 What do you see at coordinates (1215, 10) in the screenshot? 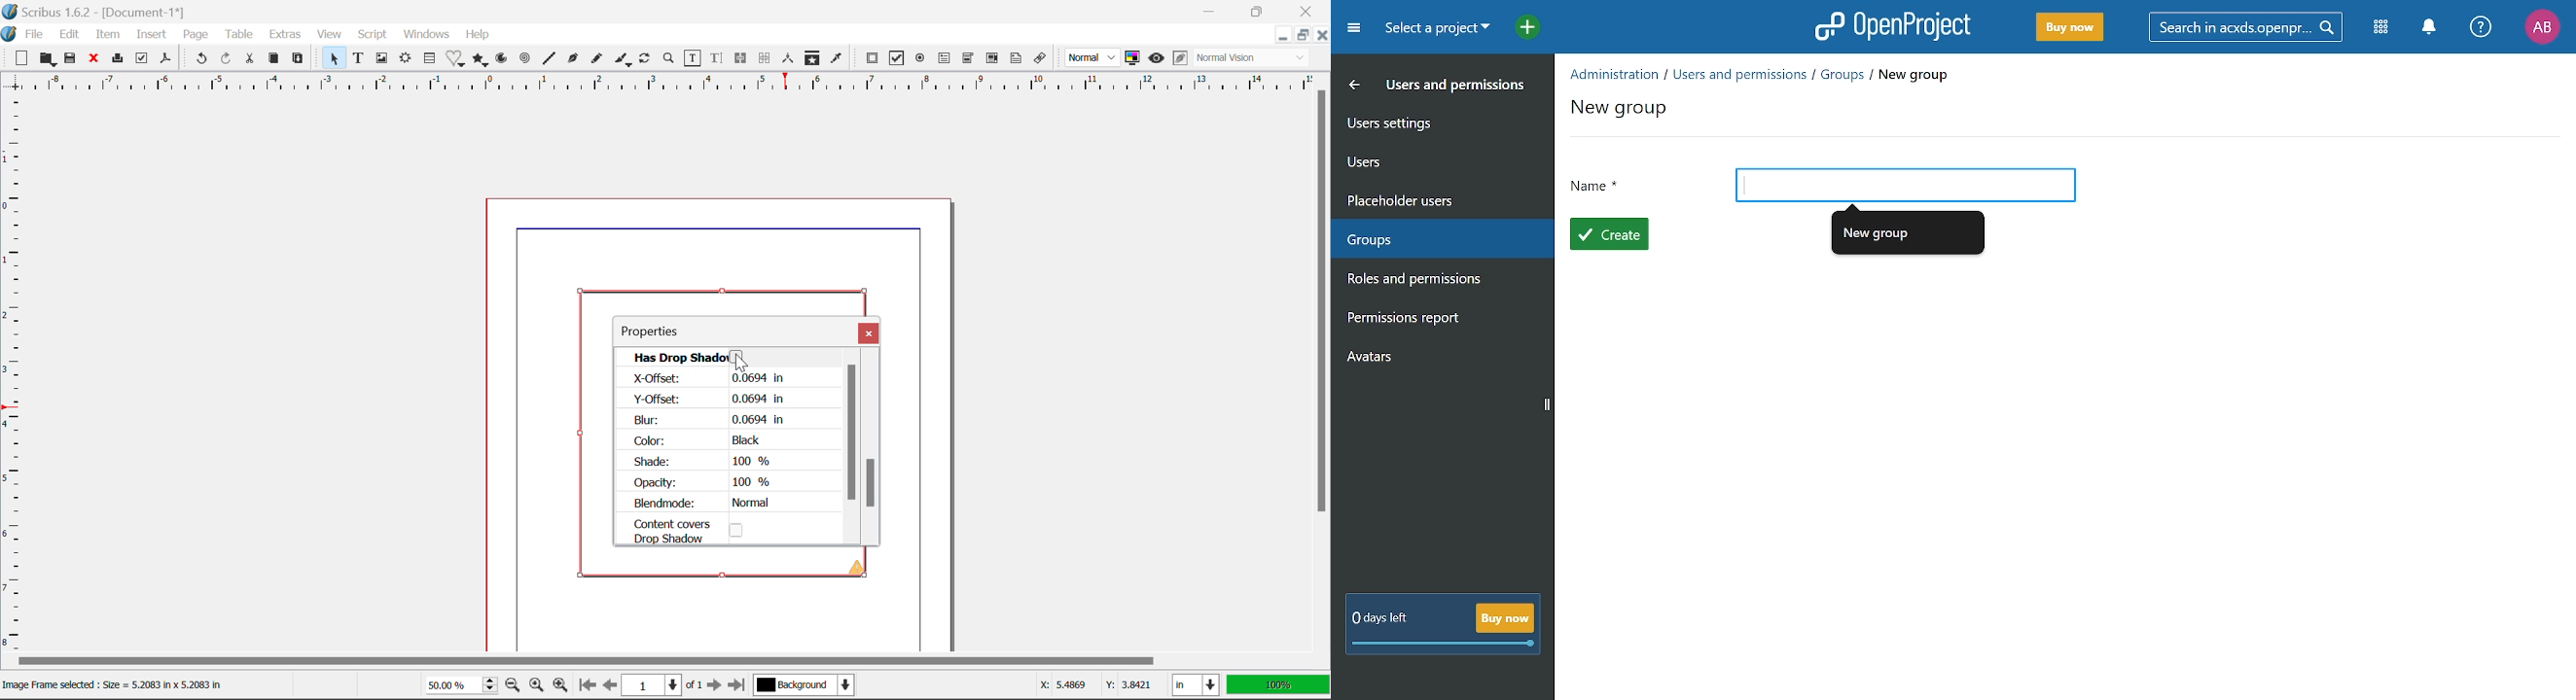
I see `Restore Down` at bounding box center [1215, 10].